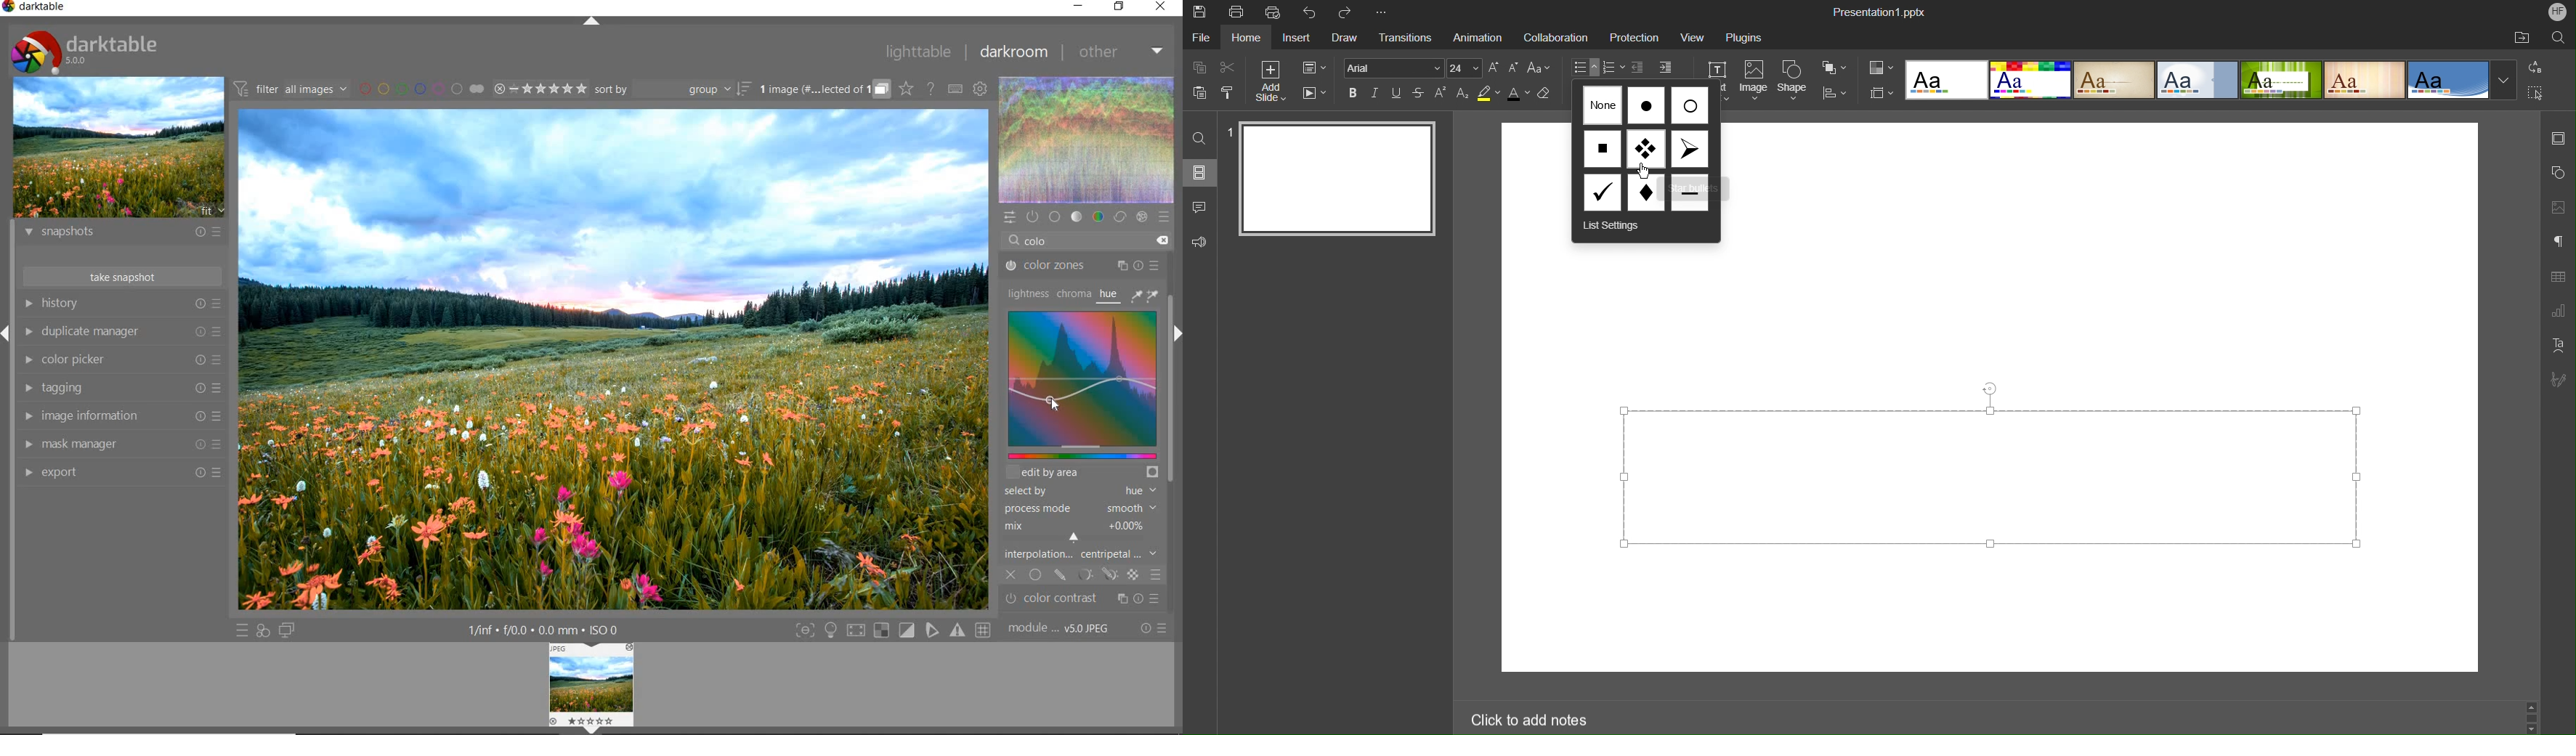  Describe the element at coordinates (1753, 81) in the screenshot. I see `Image` at that location.